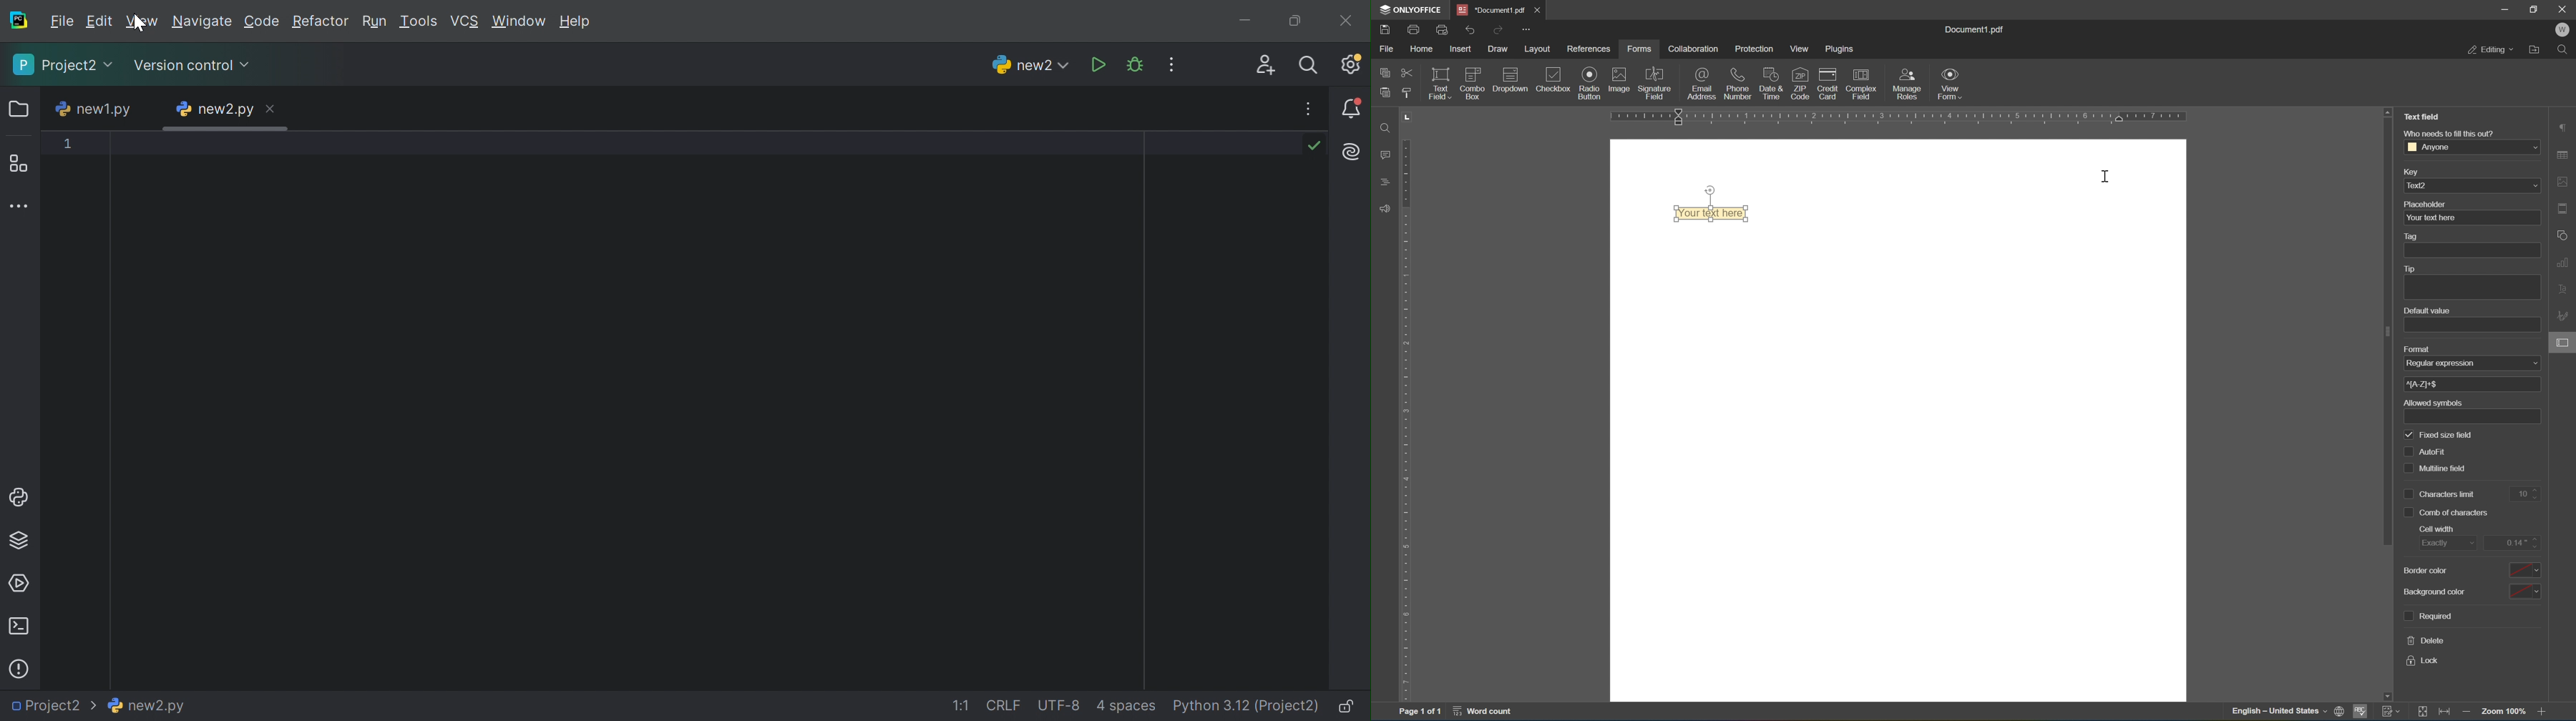 This screenshot has height=728, width=2576. Describe the element at coordinates (1655, 83) in the screenshot. I see `signature field` at that location.